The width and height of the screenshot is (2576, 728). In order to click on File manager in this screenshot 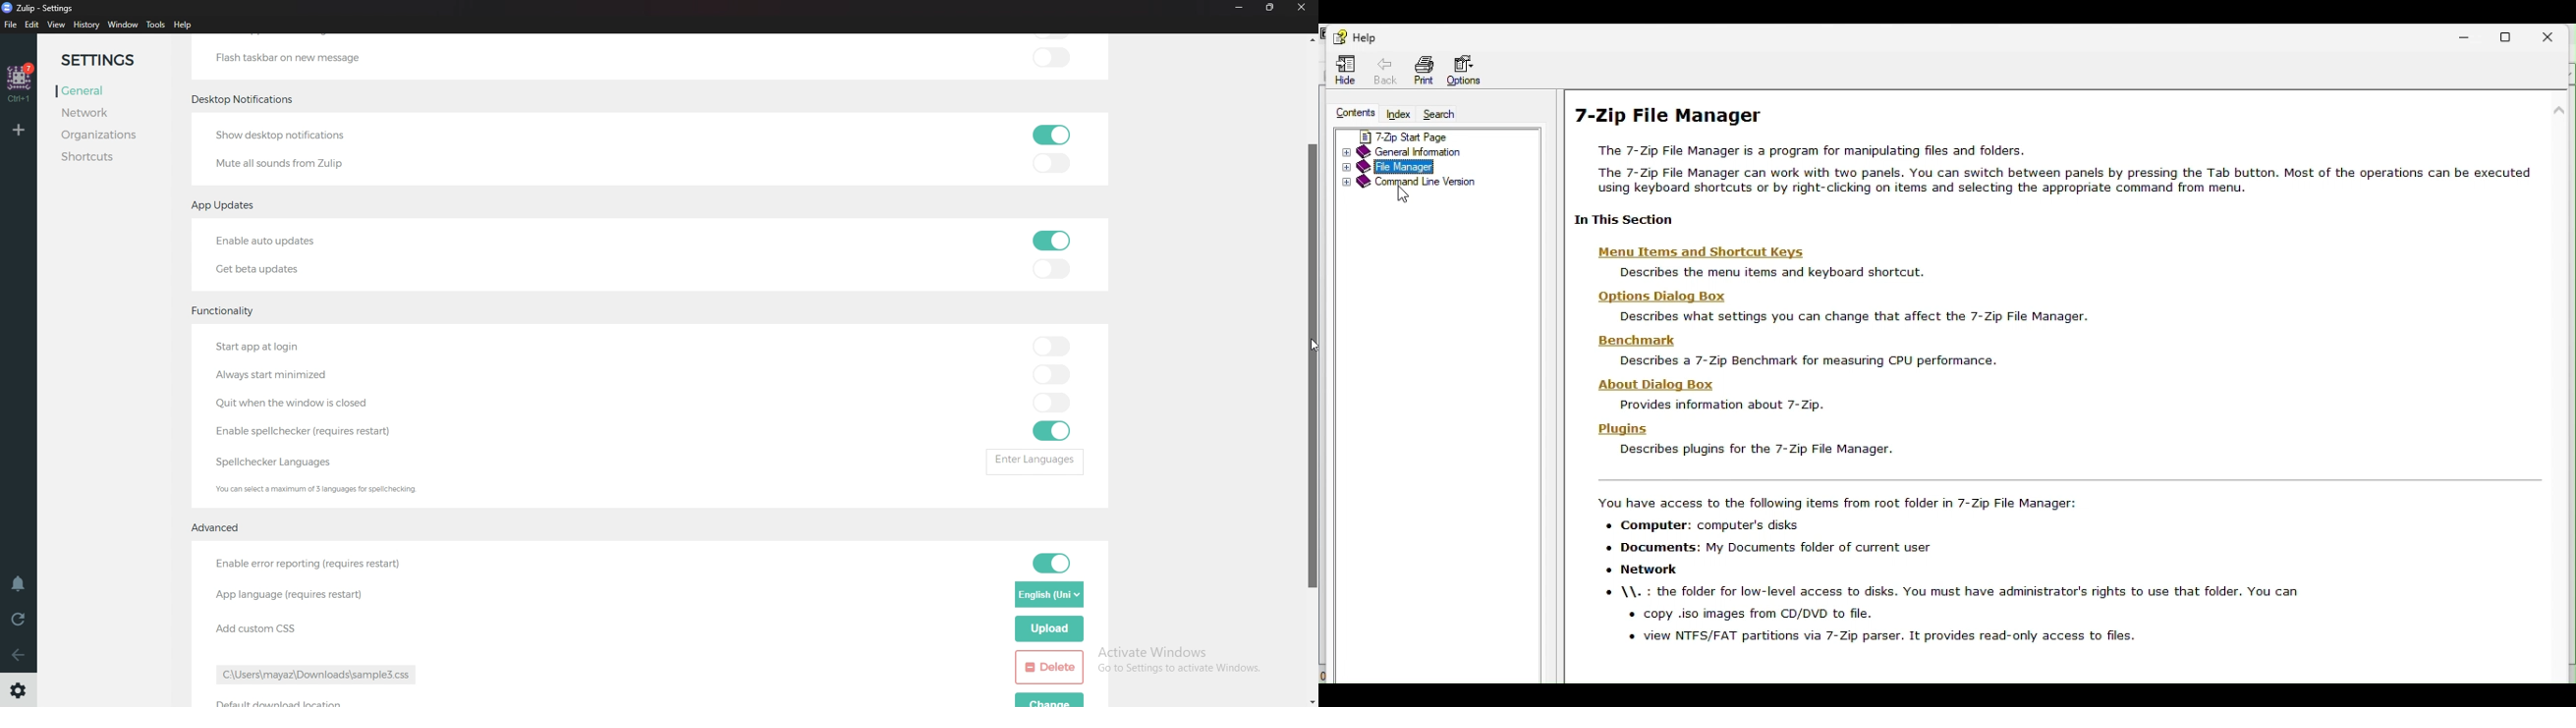, I will do `click(1397, 168)`.